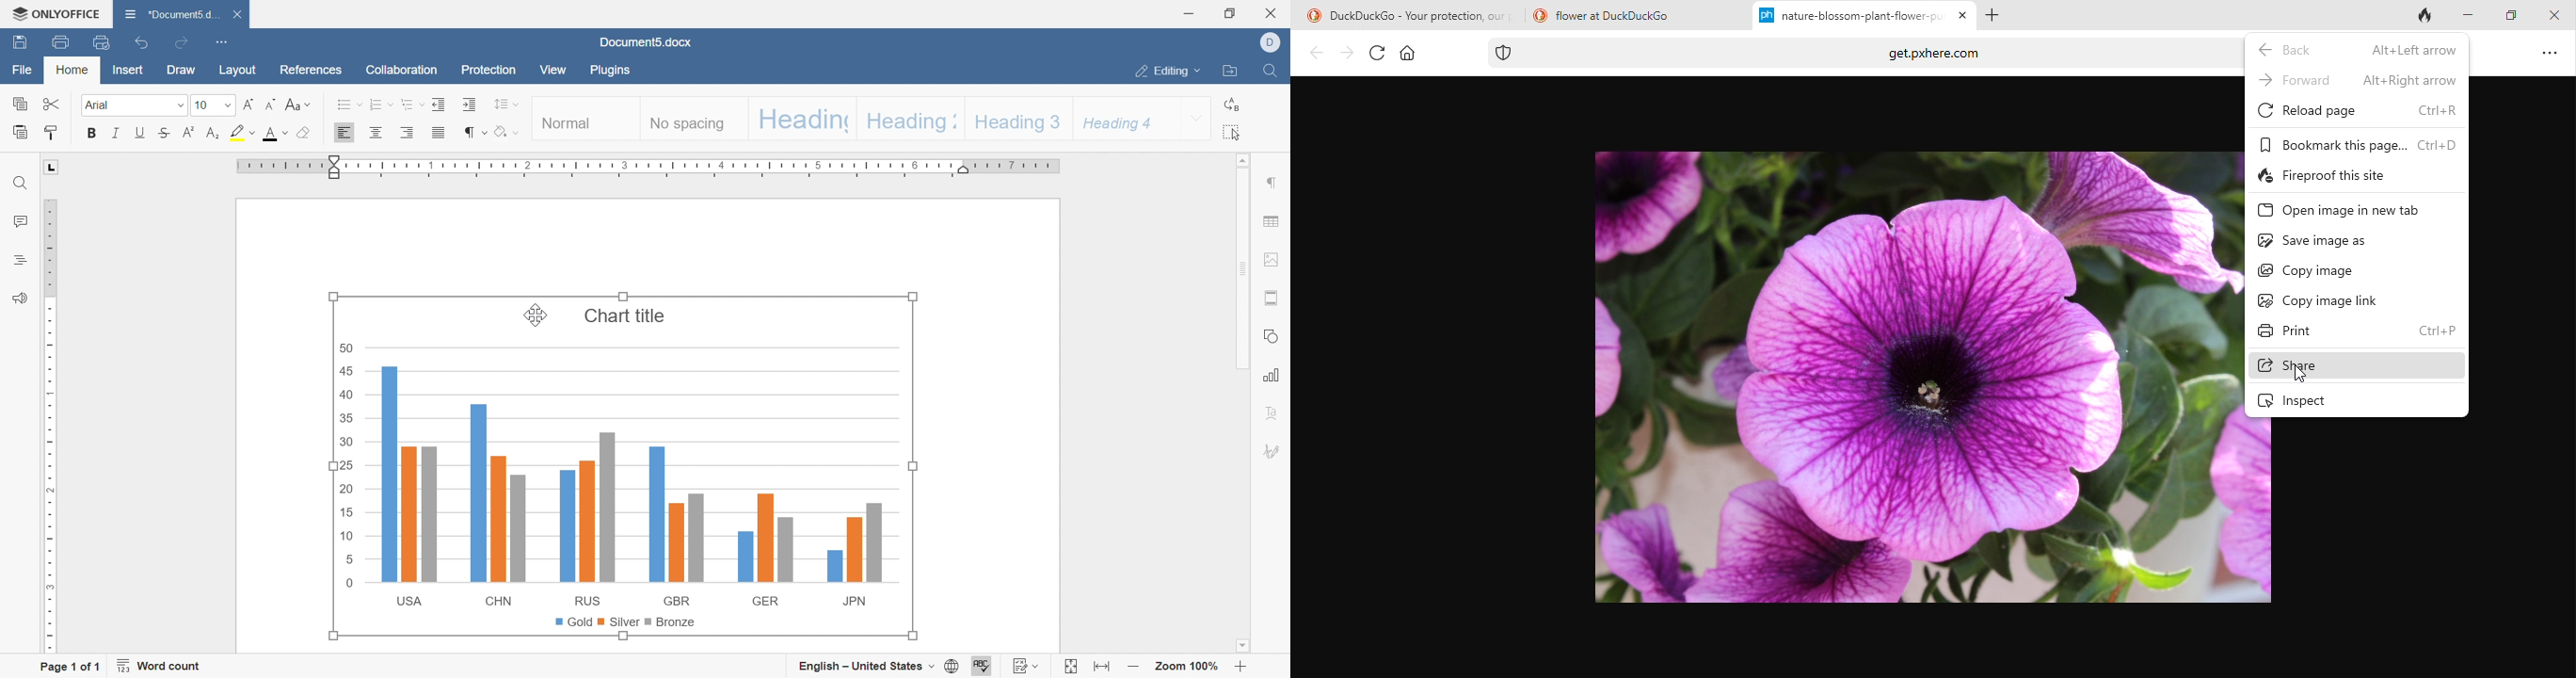 This screenshot has height=700, width=2576. What do you see at coordinates (624, 466) in the screenshot?
I see `Chart` at bounding box center [624, 466].